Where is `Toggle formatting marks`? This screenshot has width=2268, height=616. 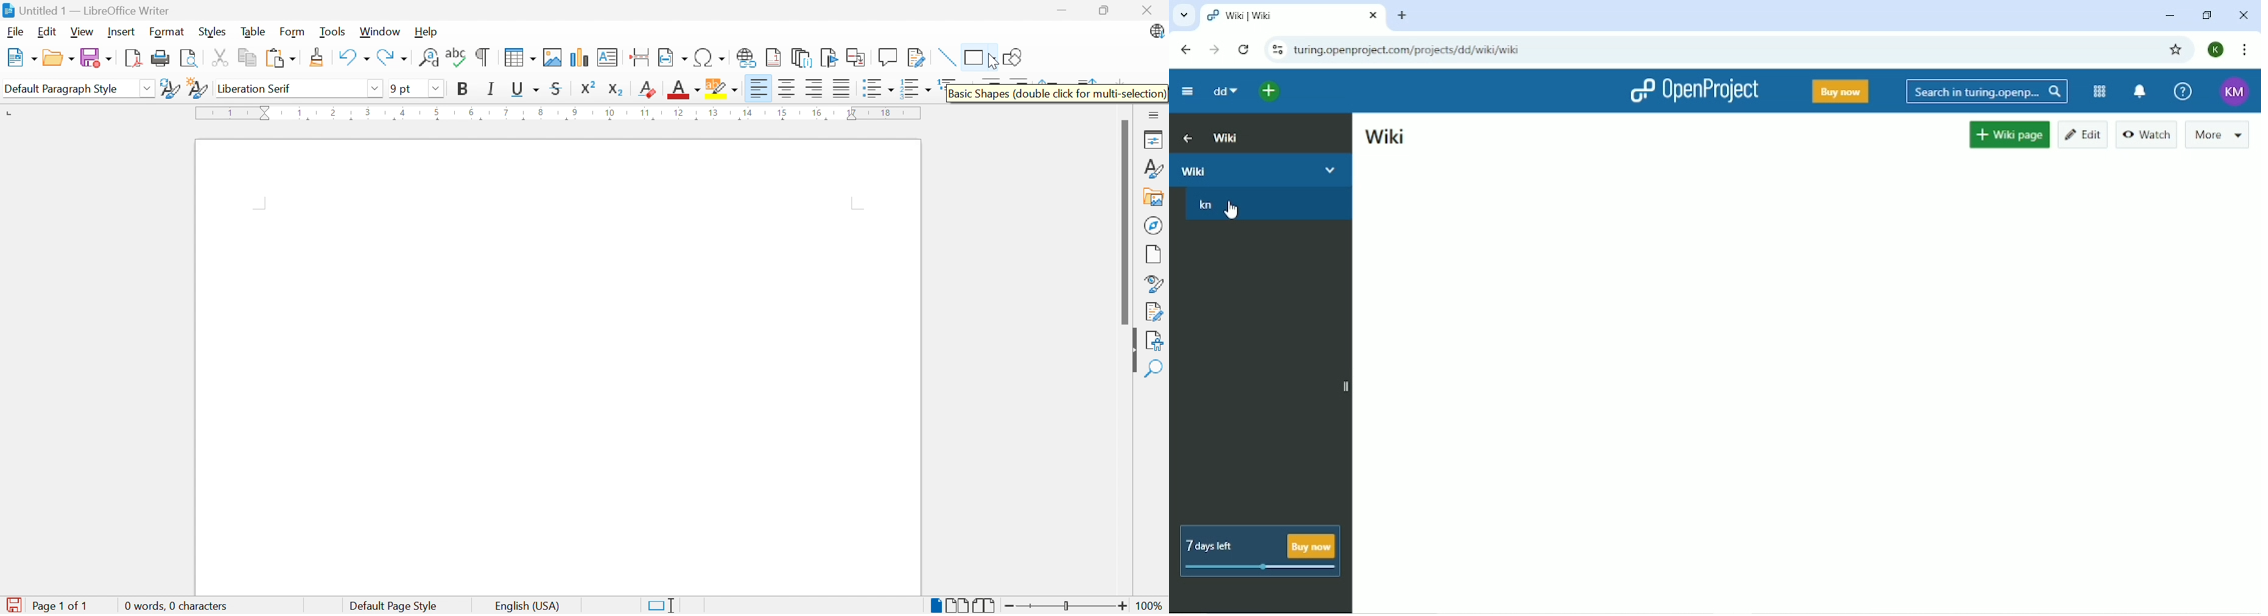 Toggle formatting marks is located at coordinates (483, 57).